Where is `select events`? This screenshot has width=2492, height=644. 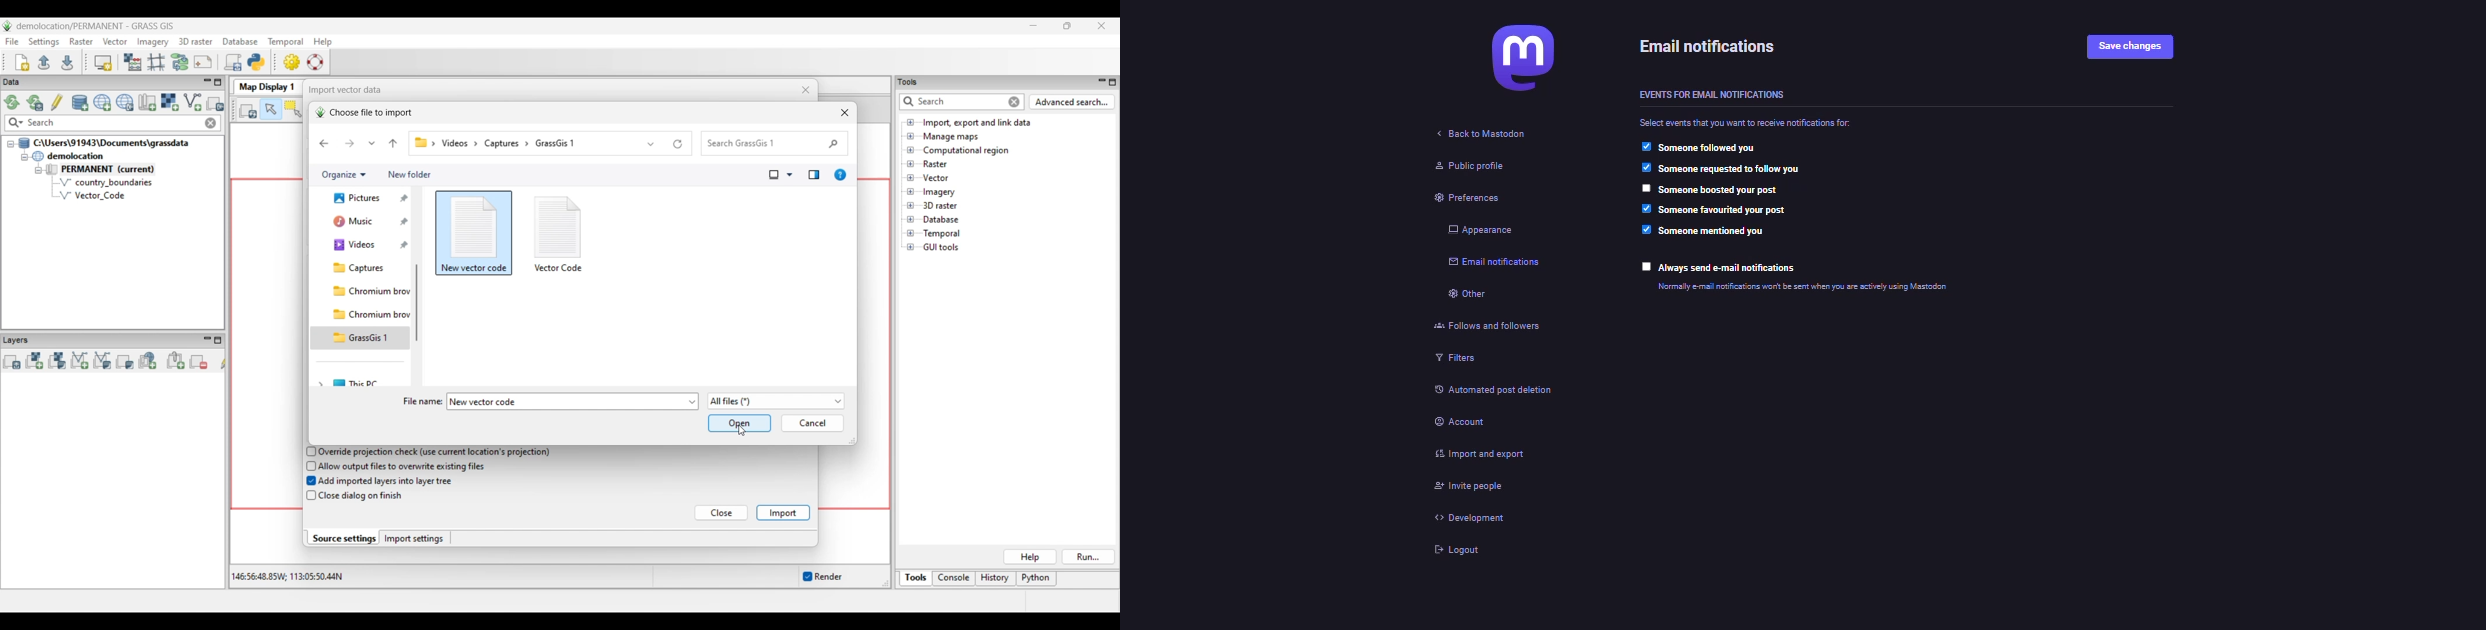
select events is located at coordinates (1749, 122).